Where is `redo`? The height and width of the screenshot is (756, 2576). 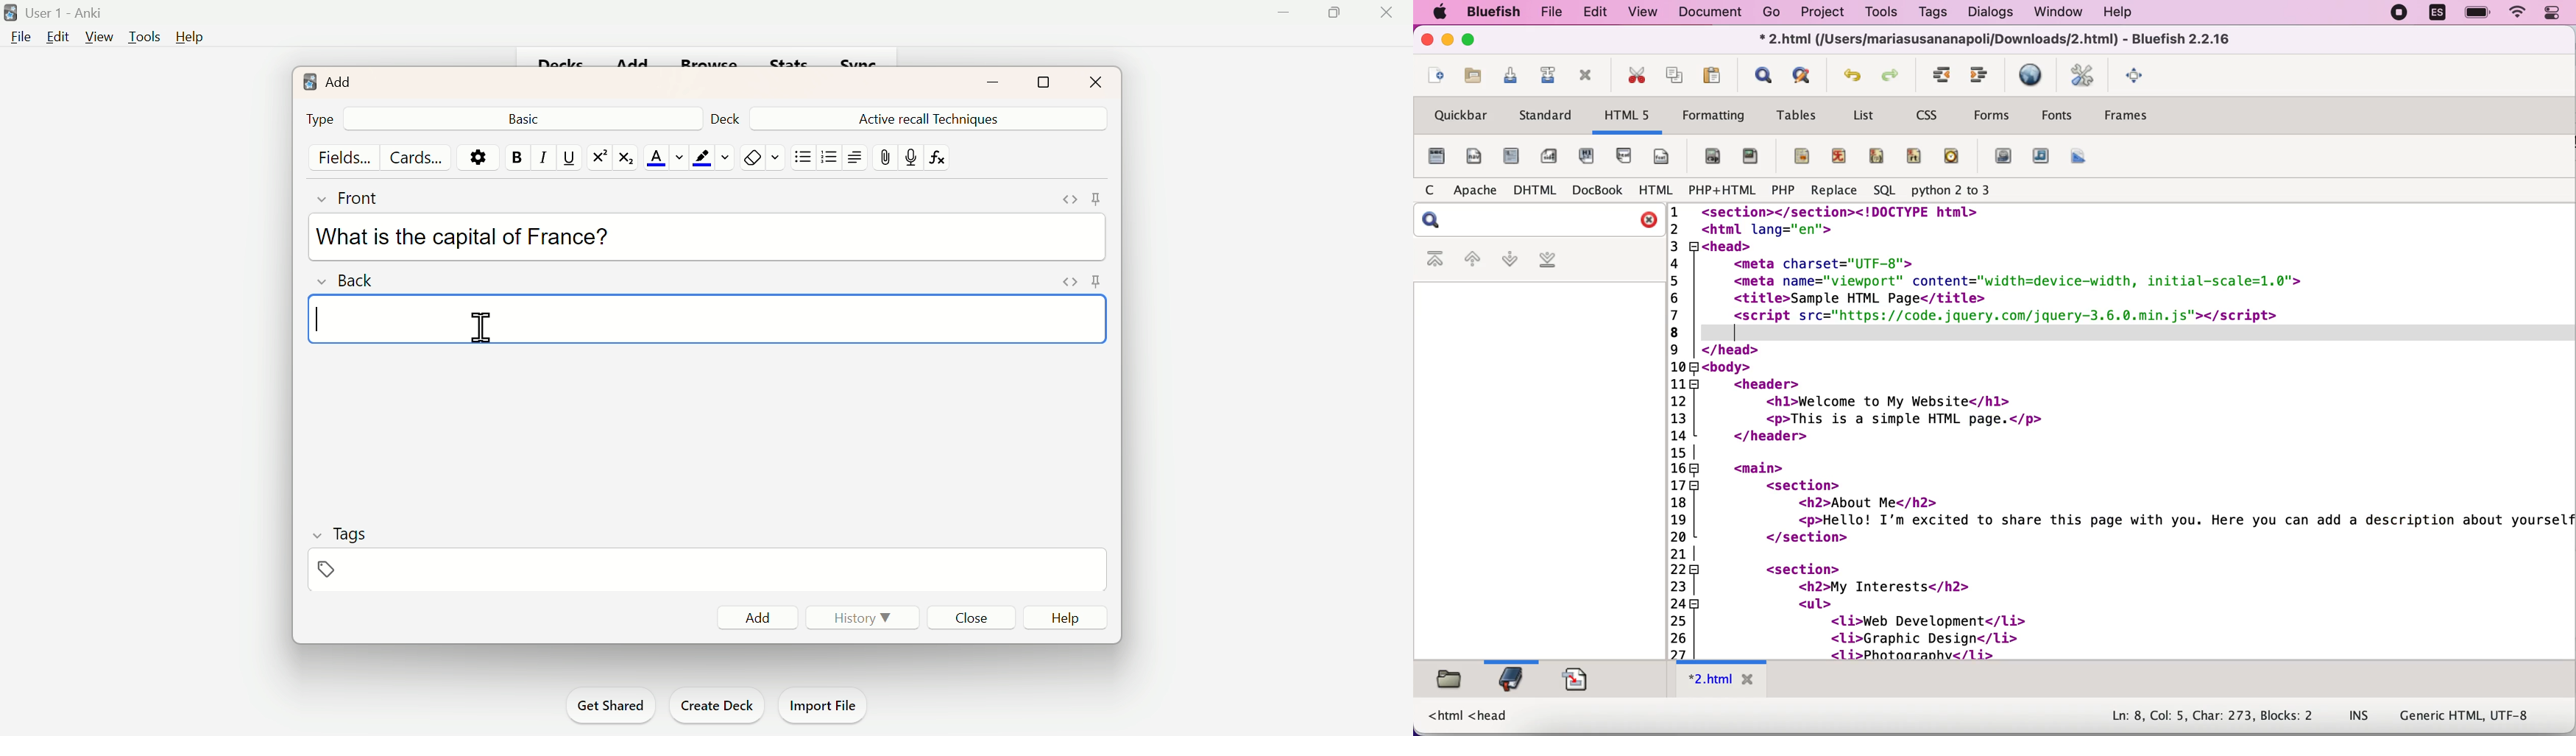
redo is located at coordinates (1897, 75).